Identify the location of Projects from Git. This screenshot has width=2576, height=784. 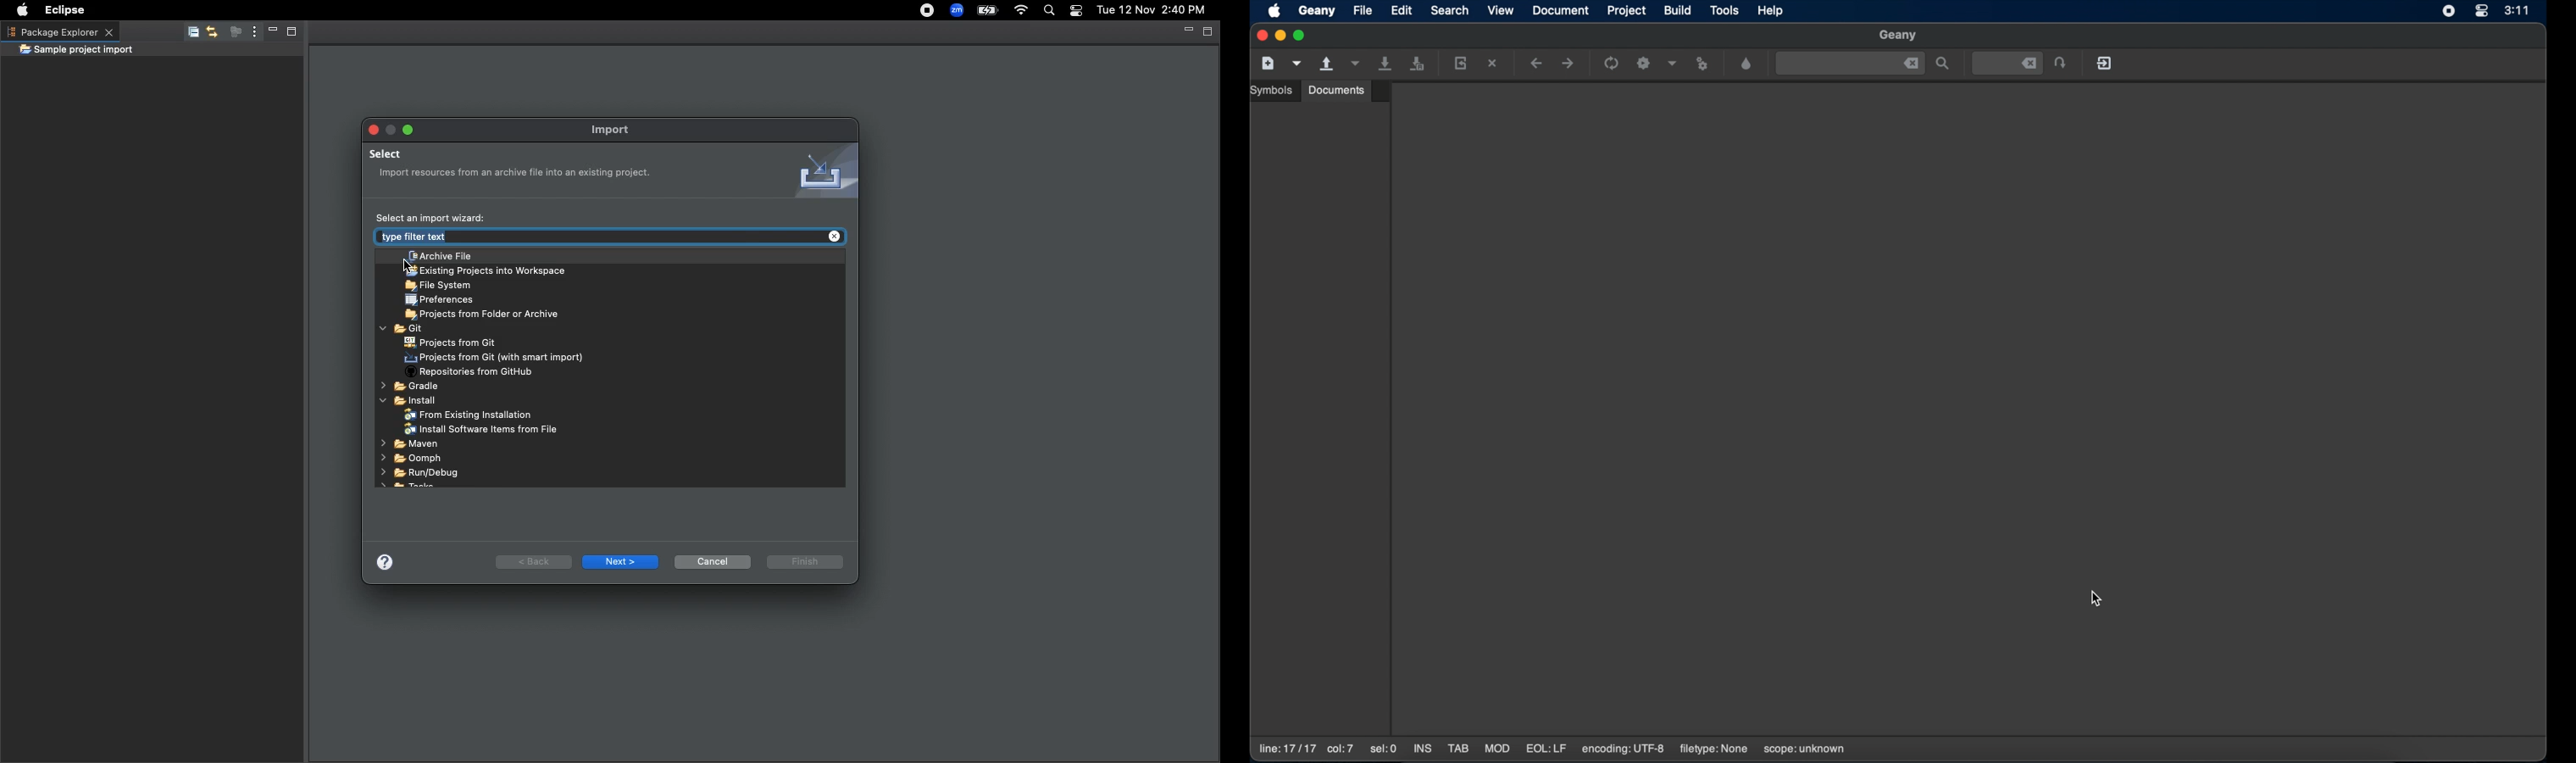
(497, 358).